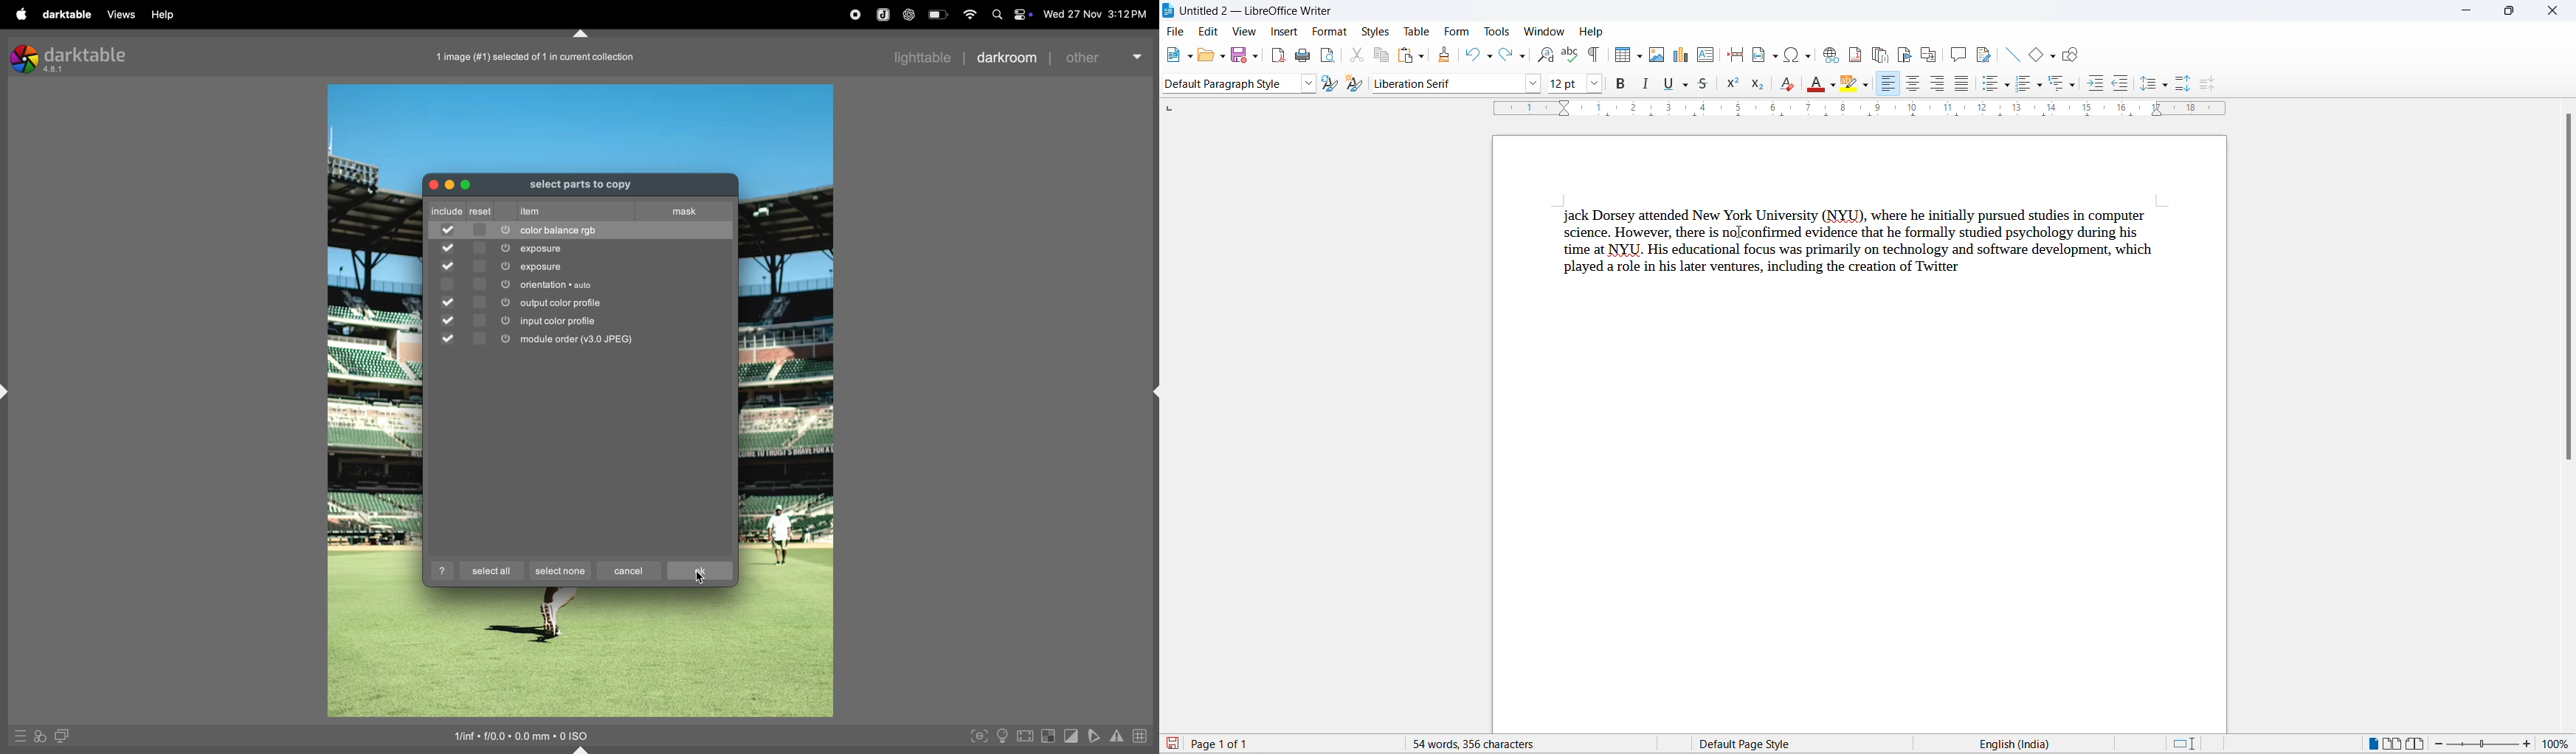  Describe the element at coordinates (449, 338) in the screenshot. I see `checkbox` at that location.